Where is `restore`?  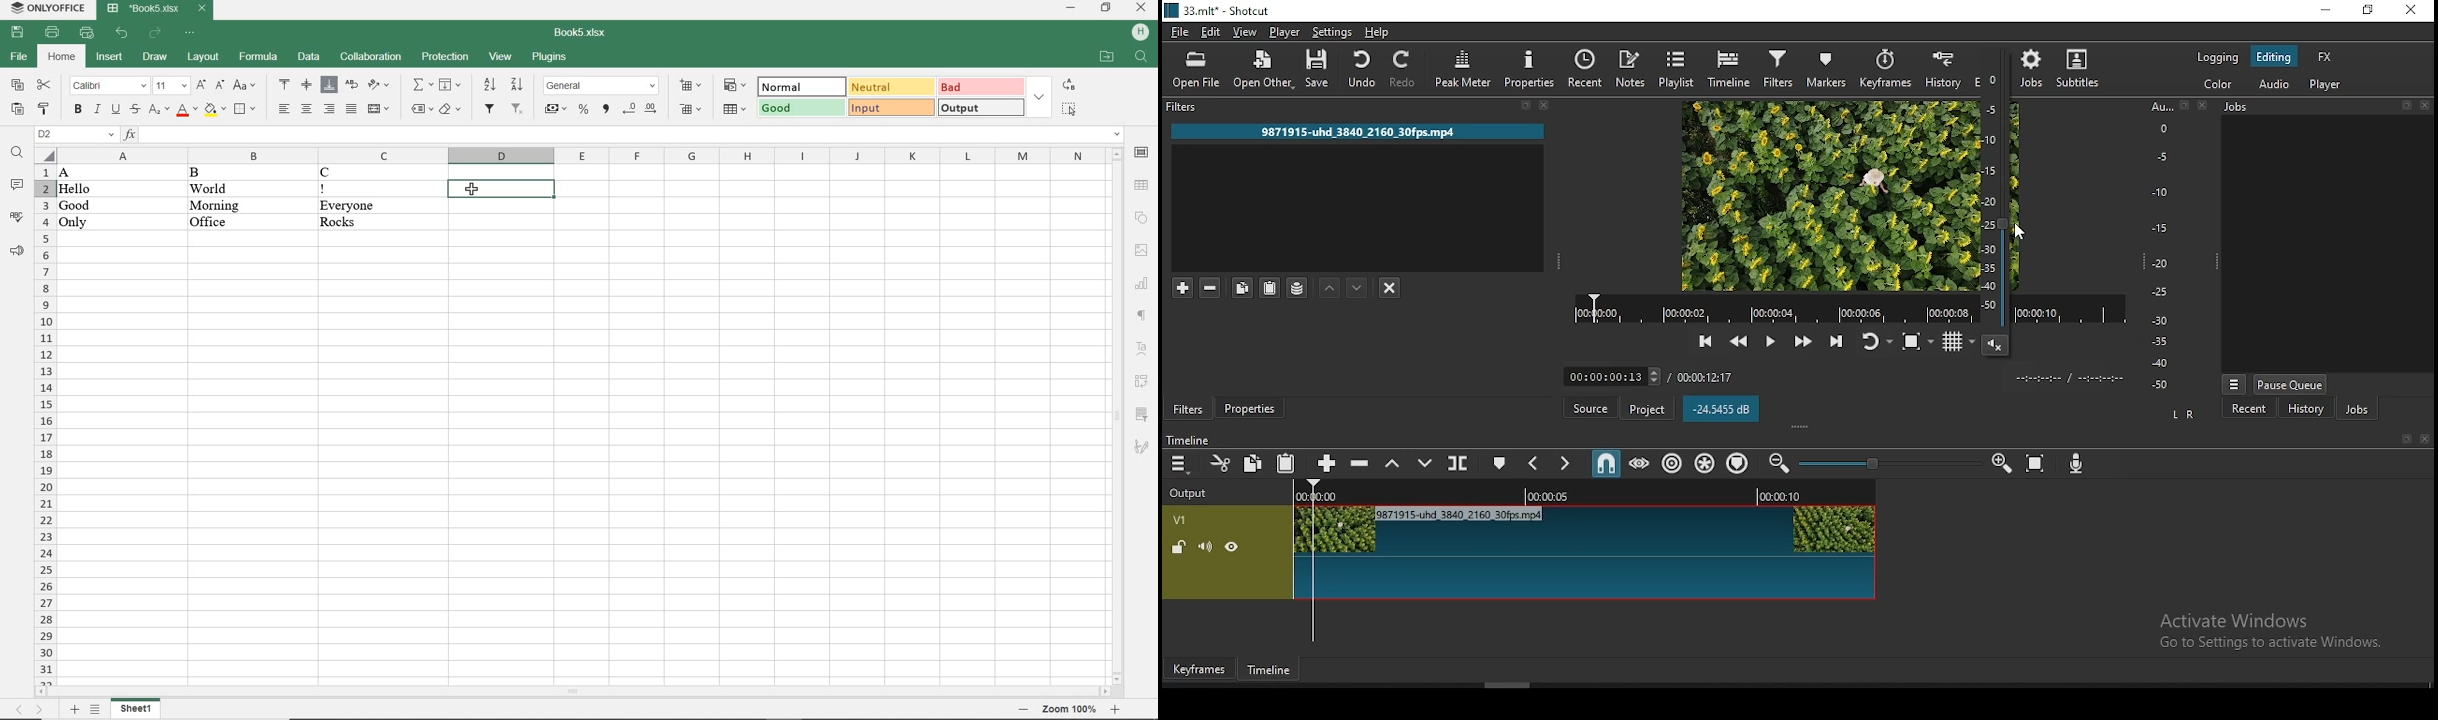
restore is located at coordinates (2369, 10).